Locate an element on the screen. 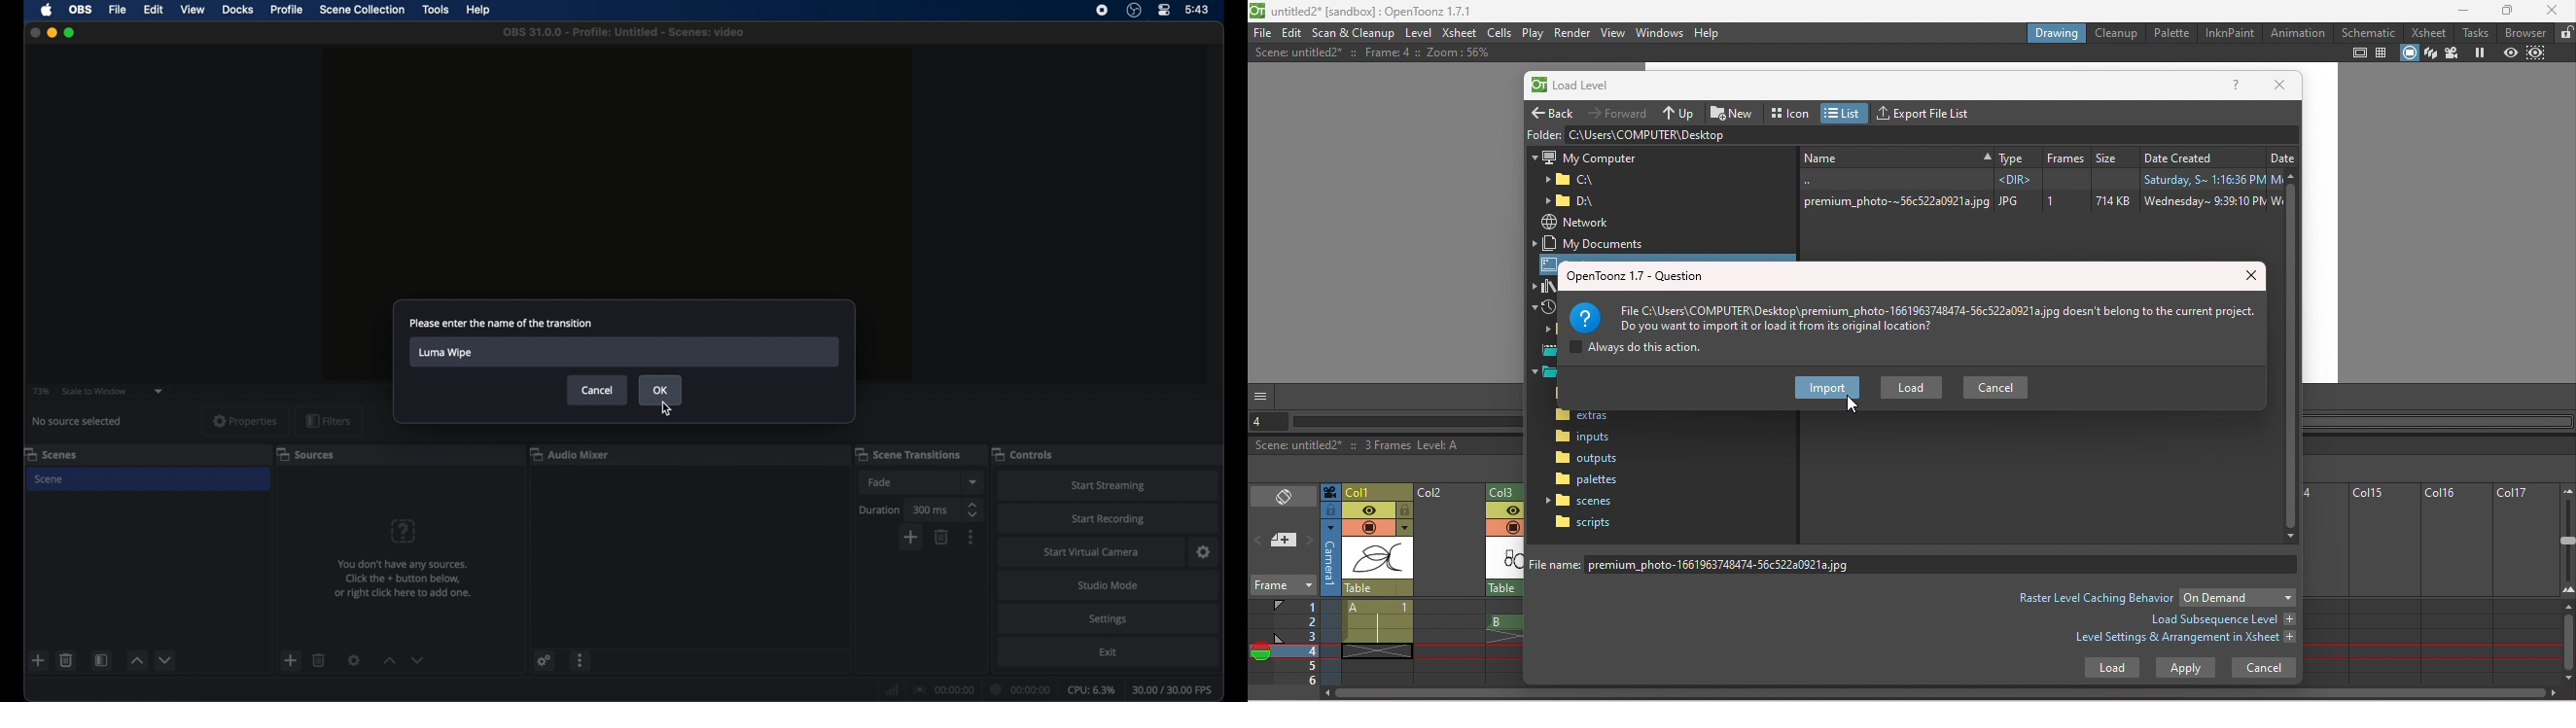 This screenshot has width=2576, height=728. Size is located at coordinates (2114, 155).